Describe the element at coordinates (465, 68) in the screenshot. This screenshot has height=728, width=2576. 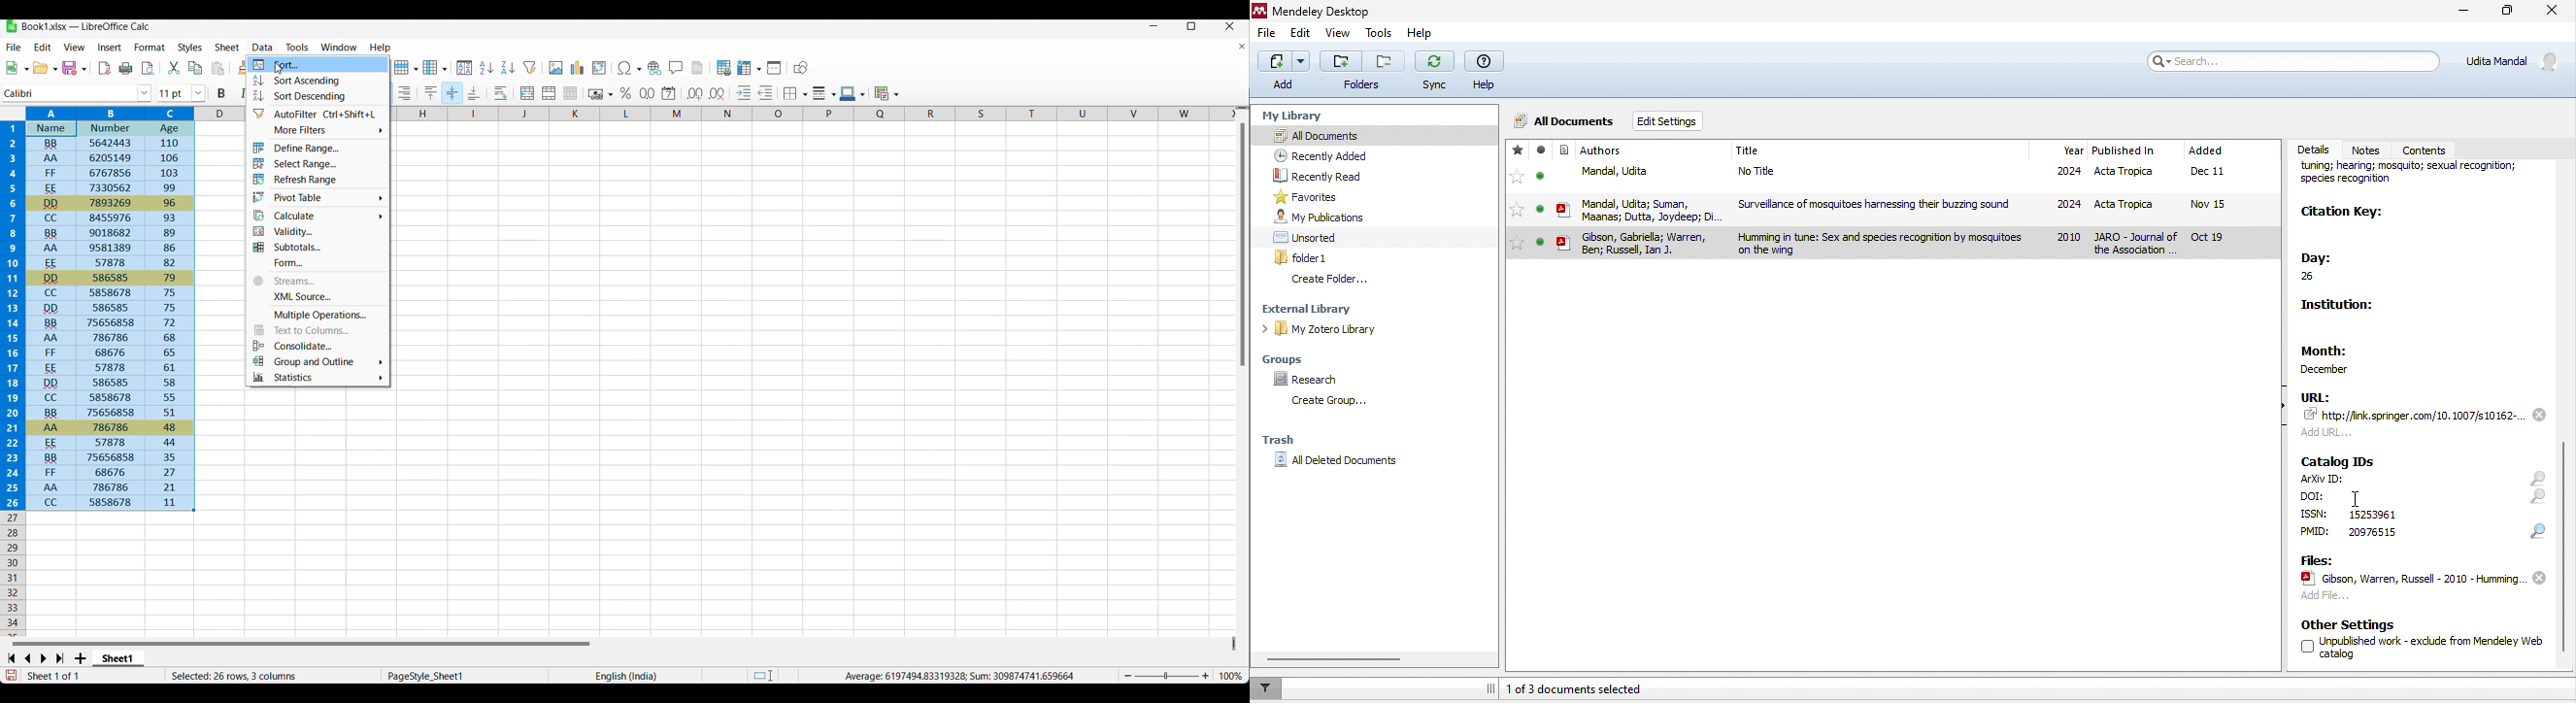
I see `Sort` at that location.